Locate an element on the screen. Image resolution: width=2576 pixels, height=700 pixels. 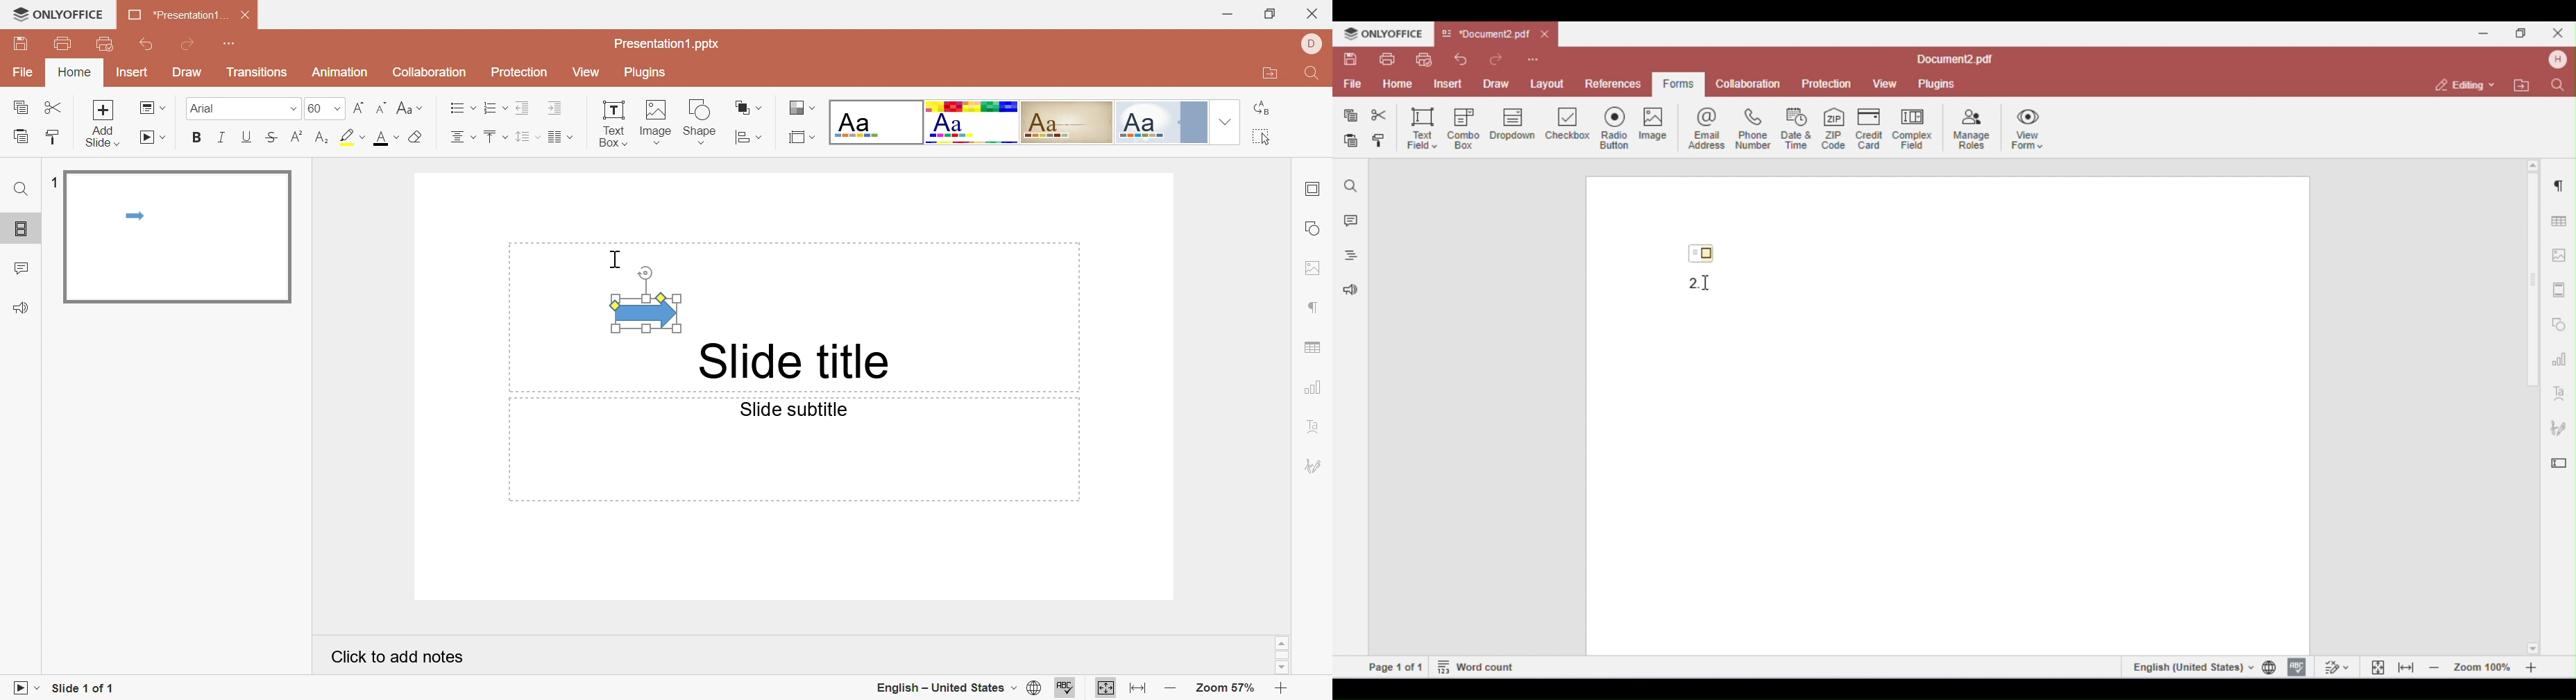
Find is located at coordinates (23, 189).